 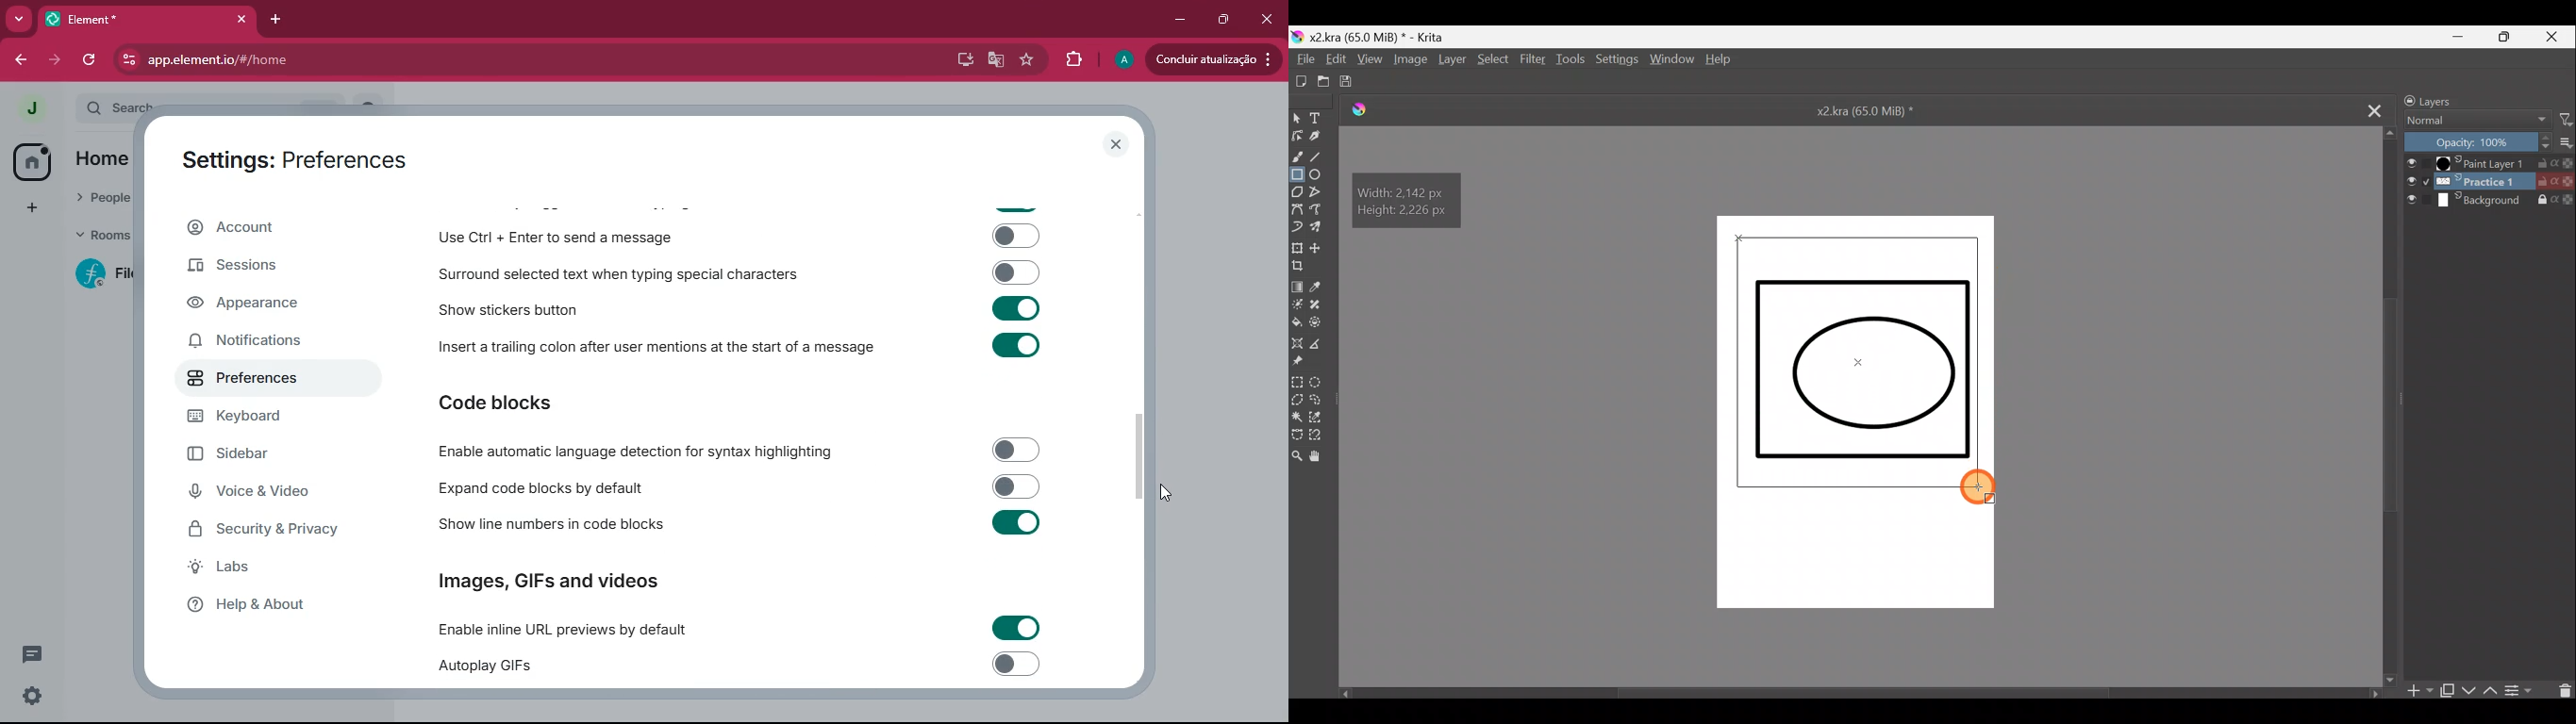 I want to click on Krita logo, so click(x=1297, y=36).